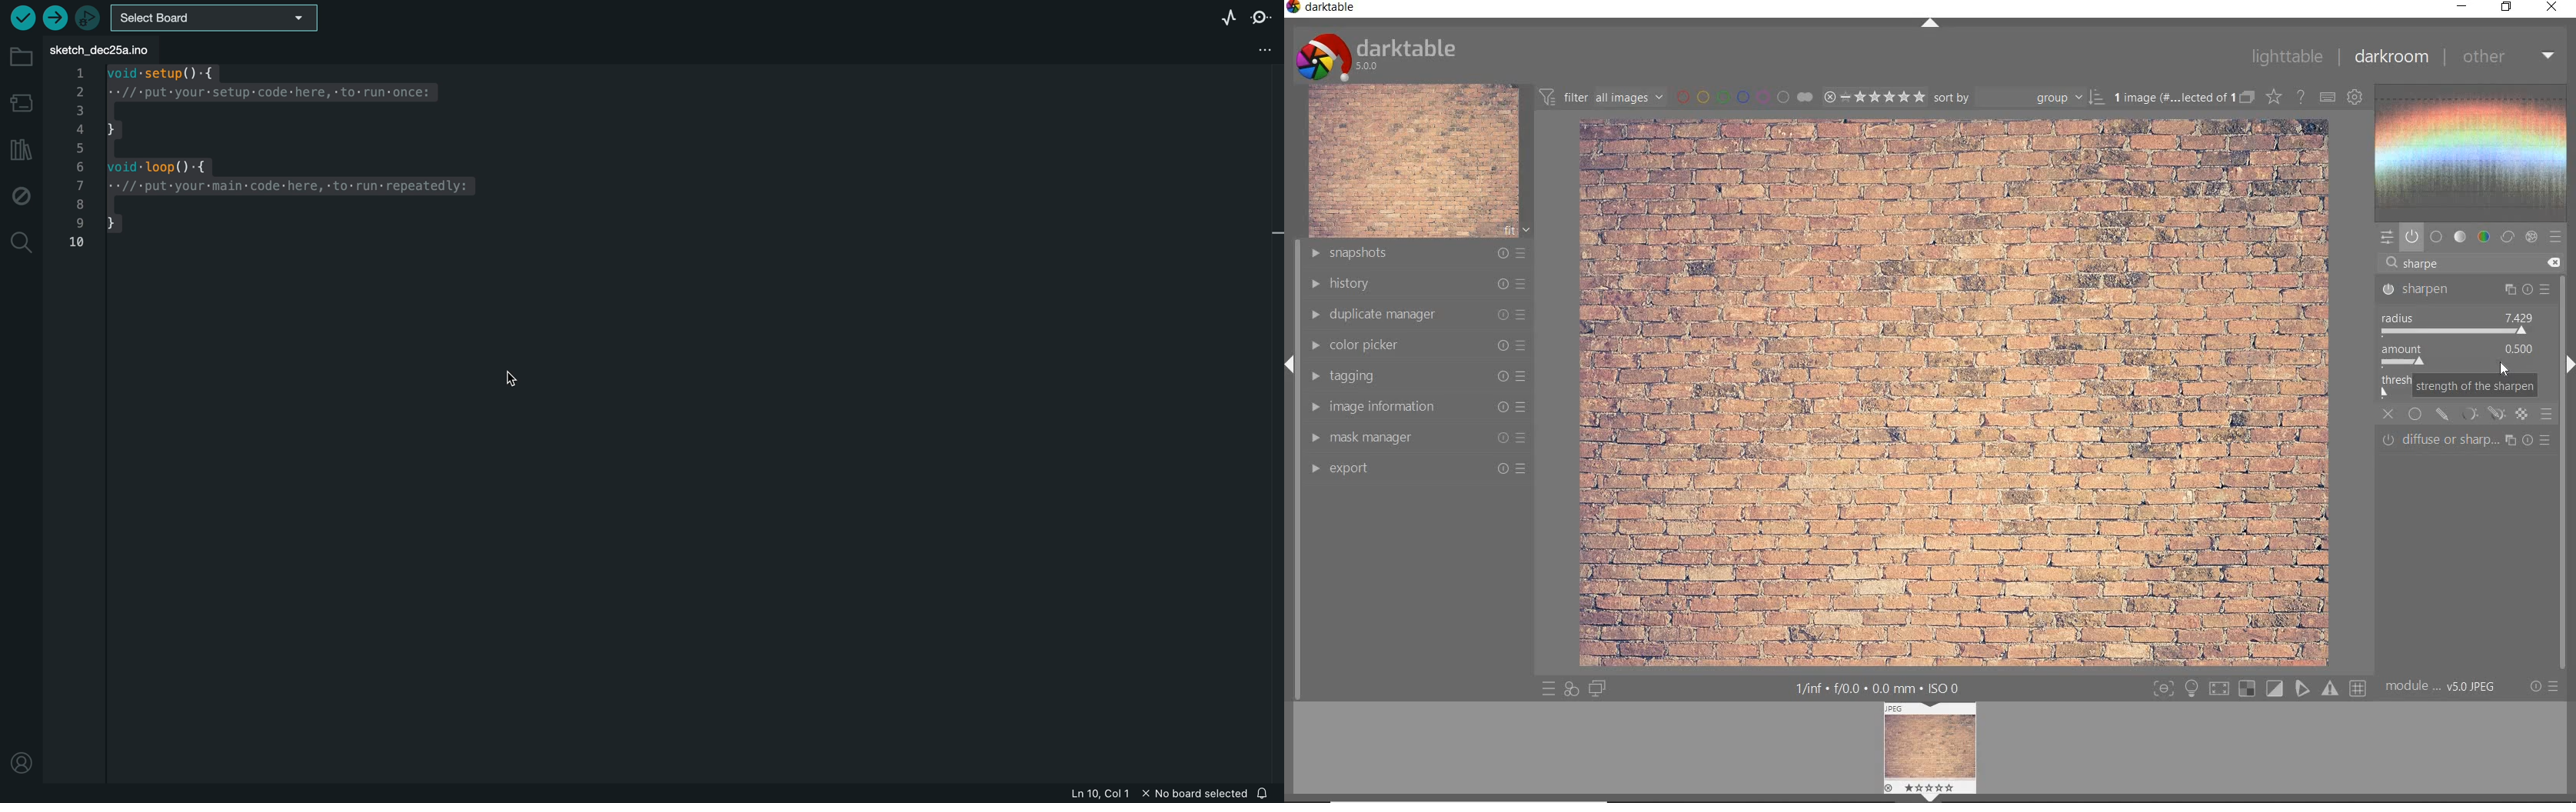  Describe the element at coordinates (2389, 415) in the screenshot. I see `CLOSE` at that location.